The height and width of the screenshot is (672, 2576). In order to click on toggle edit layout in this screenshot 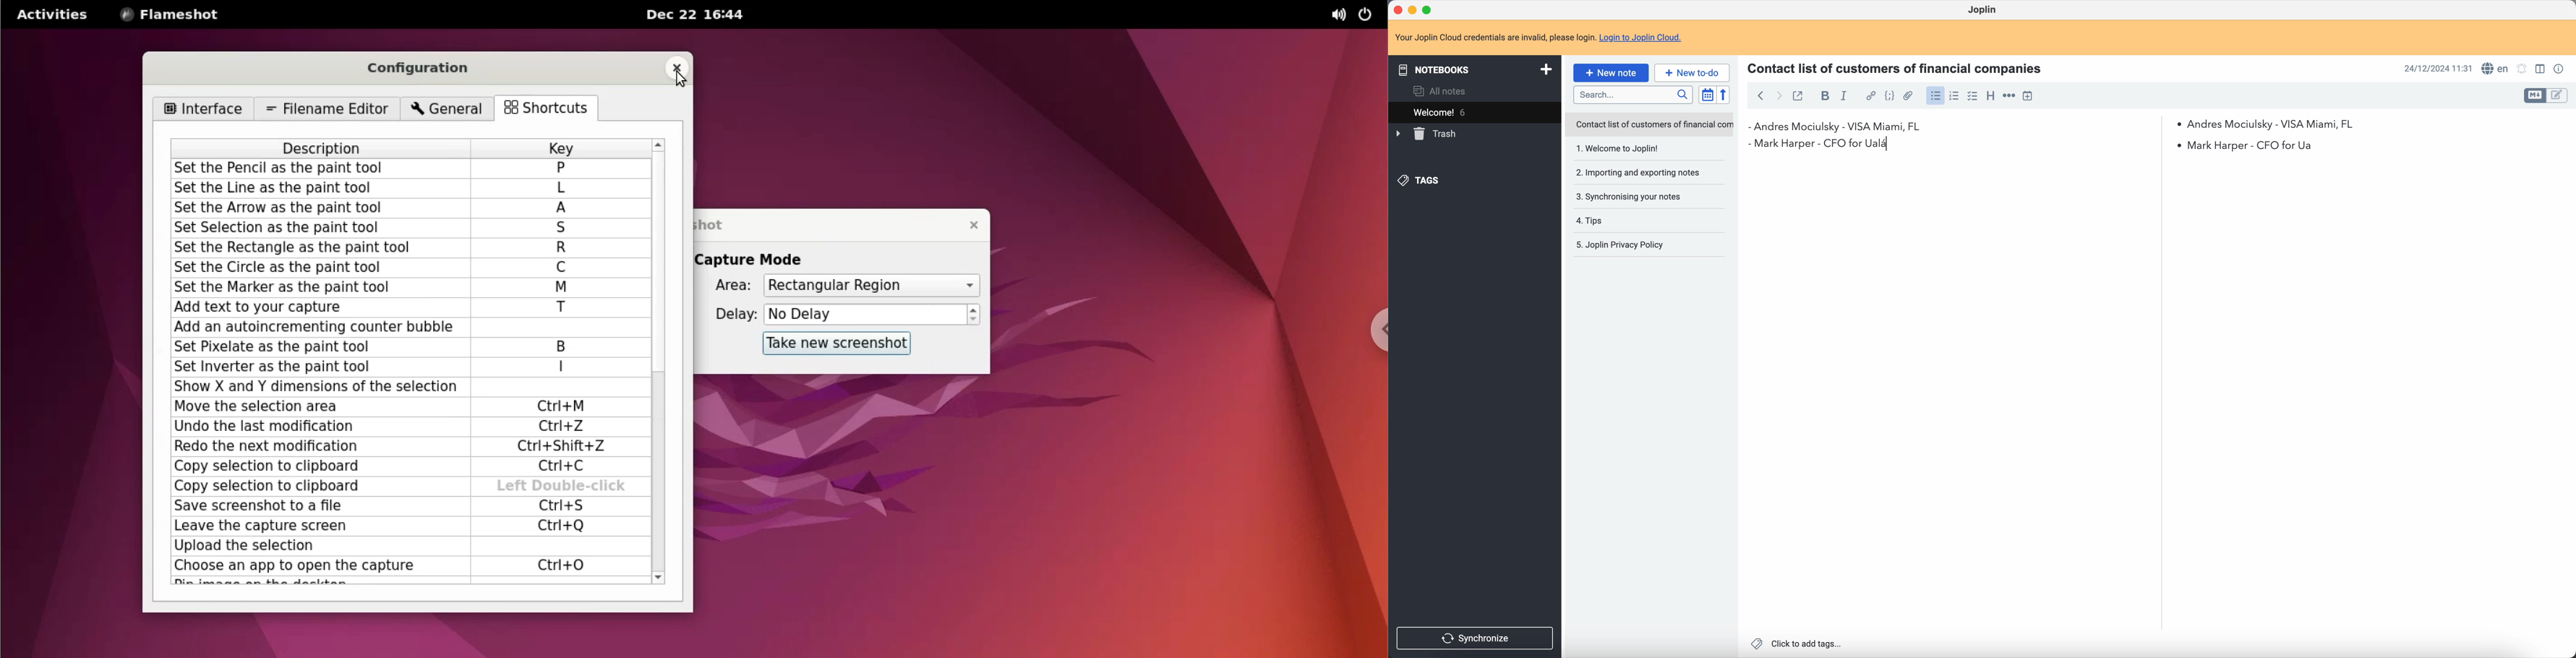, I will do `click(2540, 68)`.